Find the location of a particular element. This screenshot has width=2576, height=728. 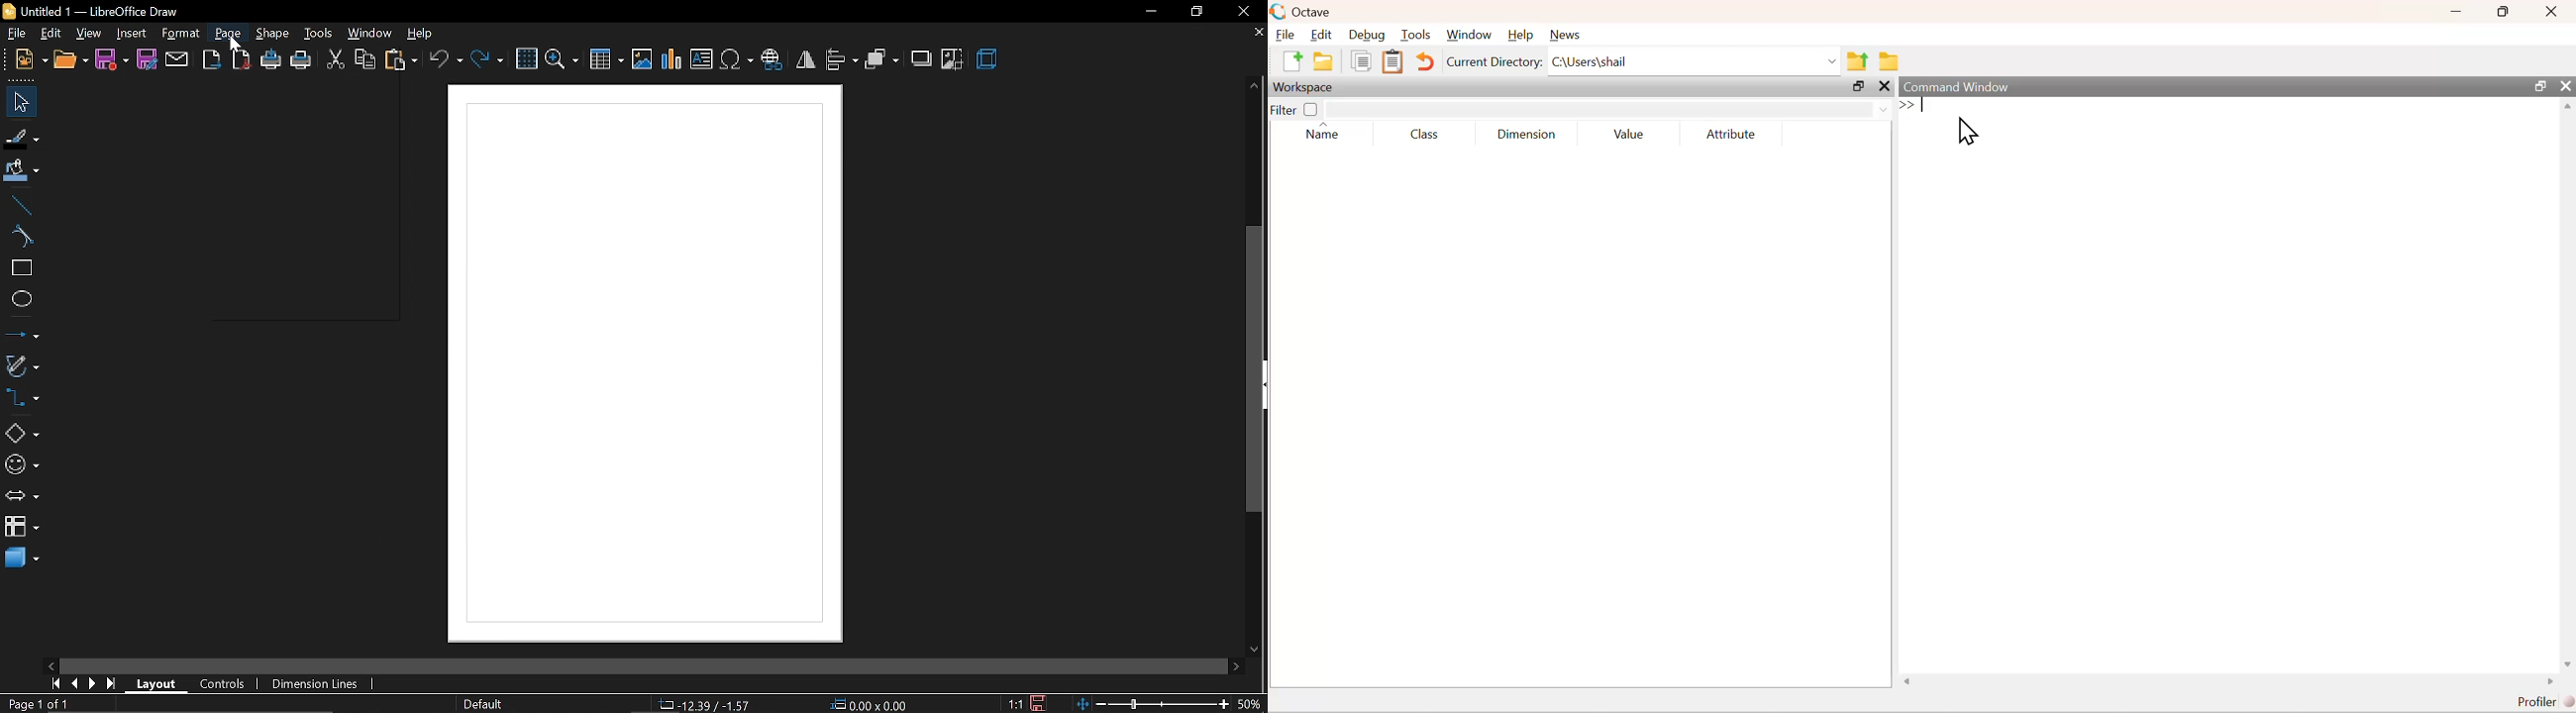

insert is located at coordinates (129, 33).